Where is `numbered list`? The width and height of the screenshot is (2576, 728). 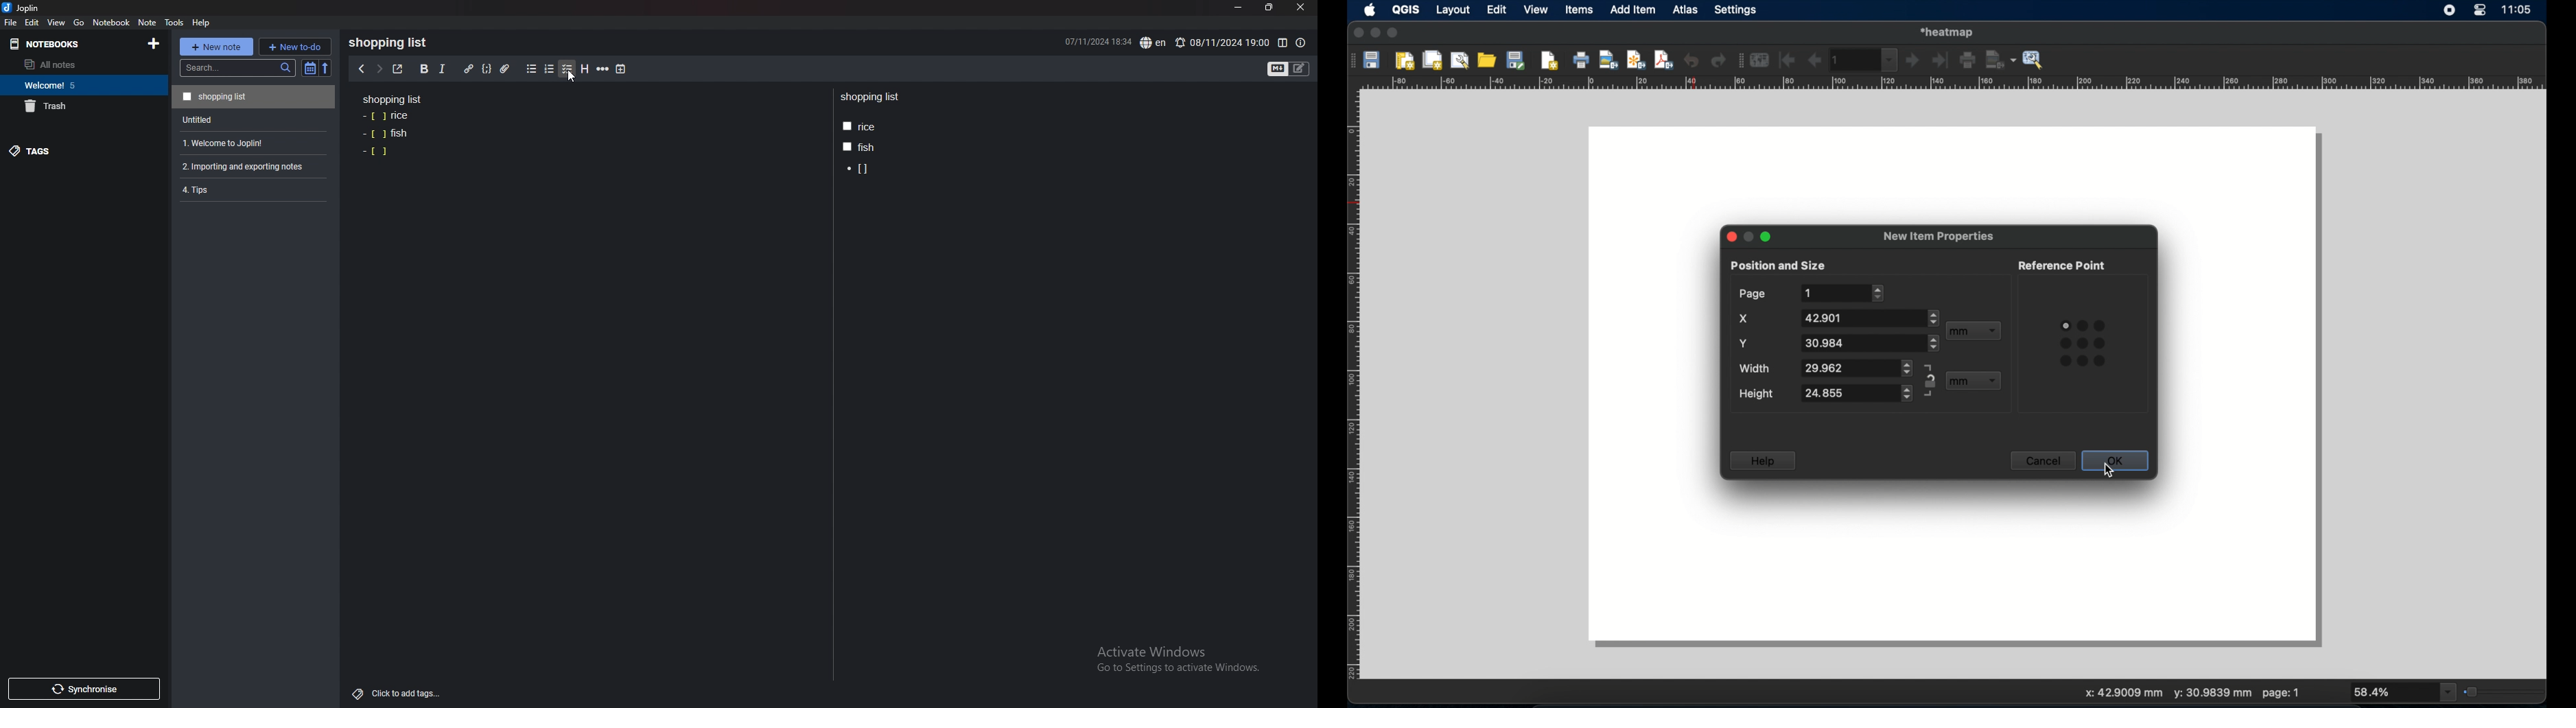
numbered list is located at coordinates (550, 69).